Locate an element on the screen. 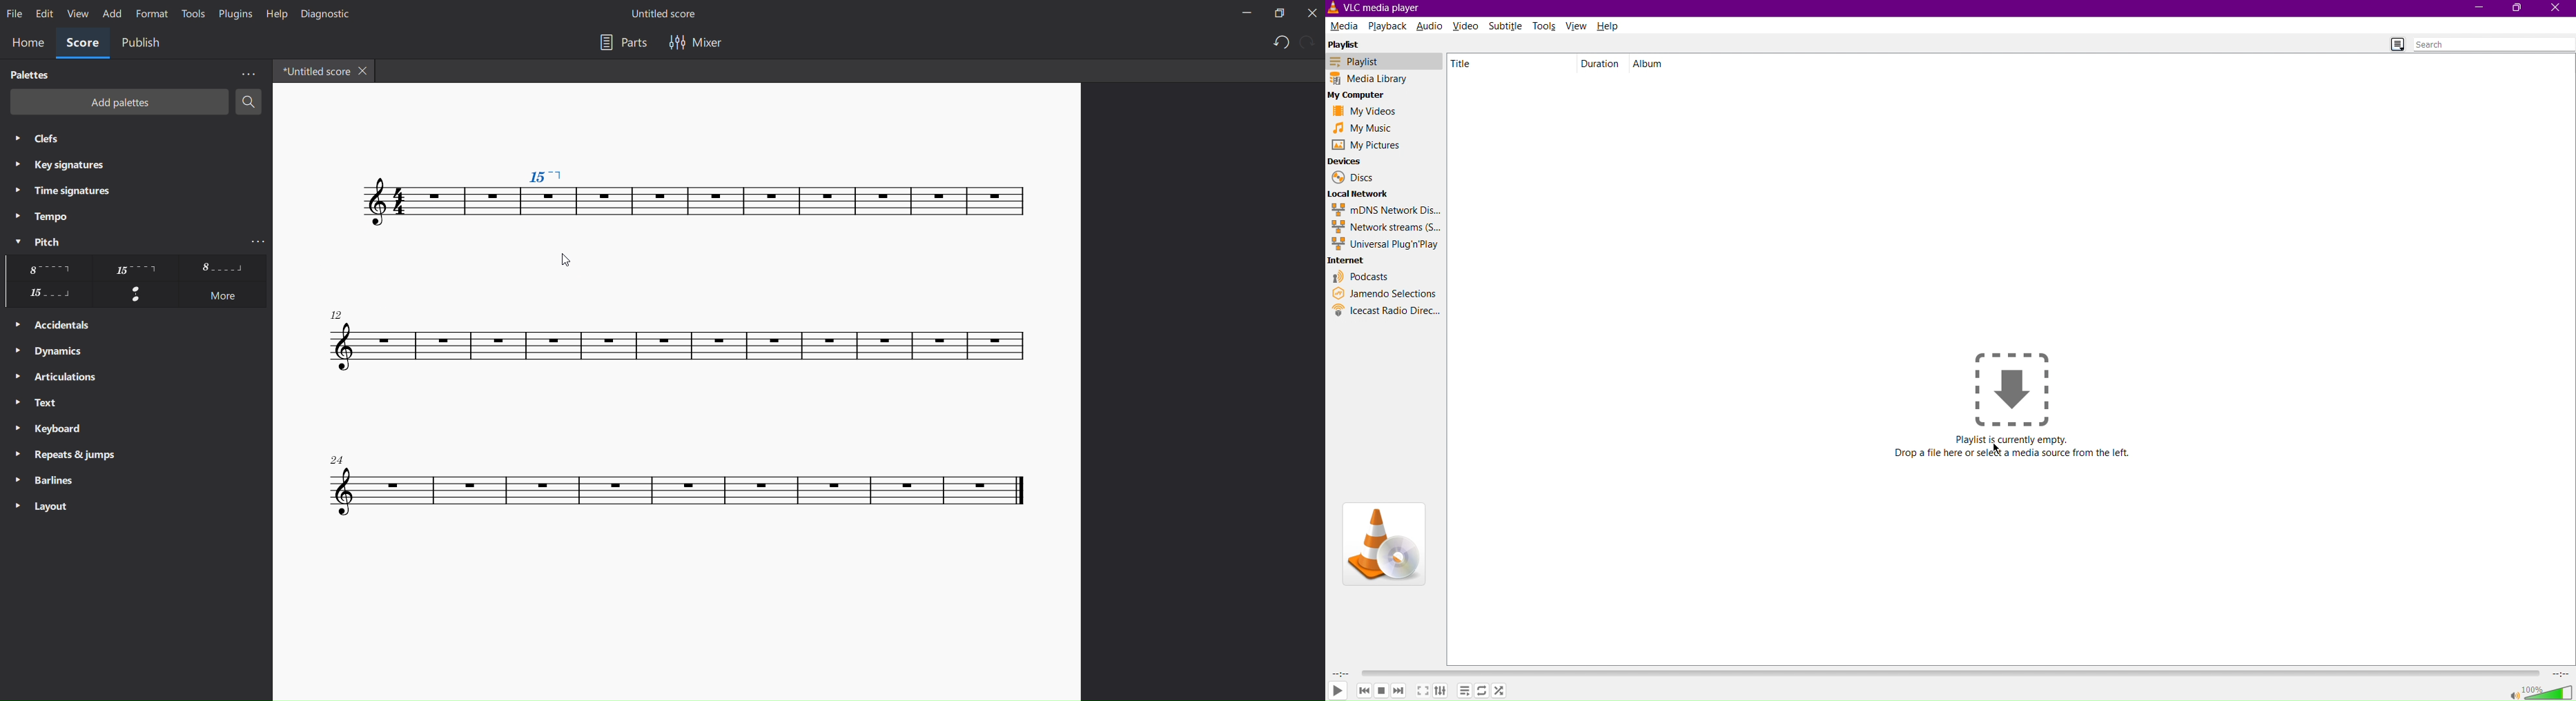  My Computer is located at coordinates (1364, 96).